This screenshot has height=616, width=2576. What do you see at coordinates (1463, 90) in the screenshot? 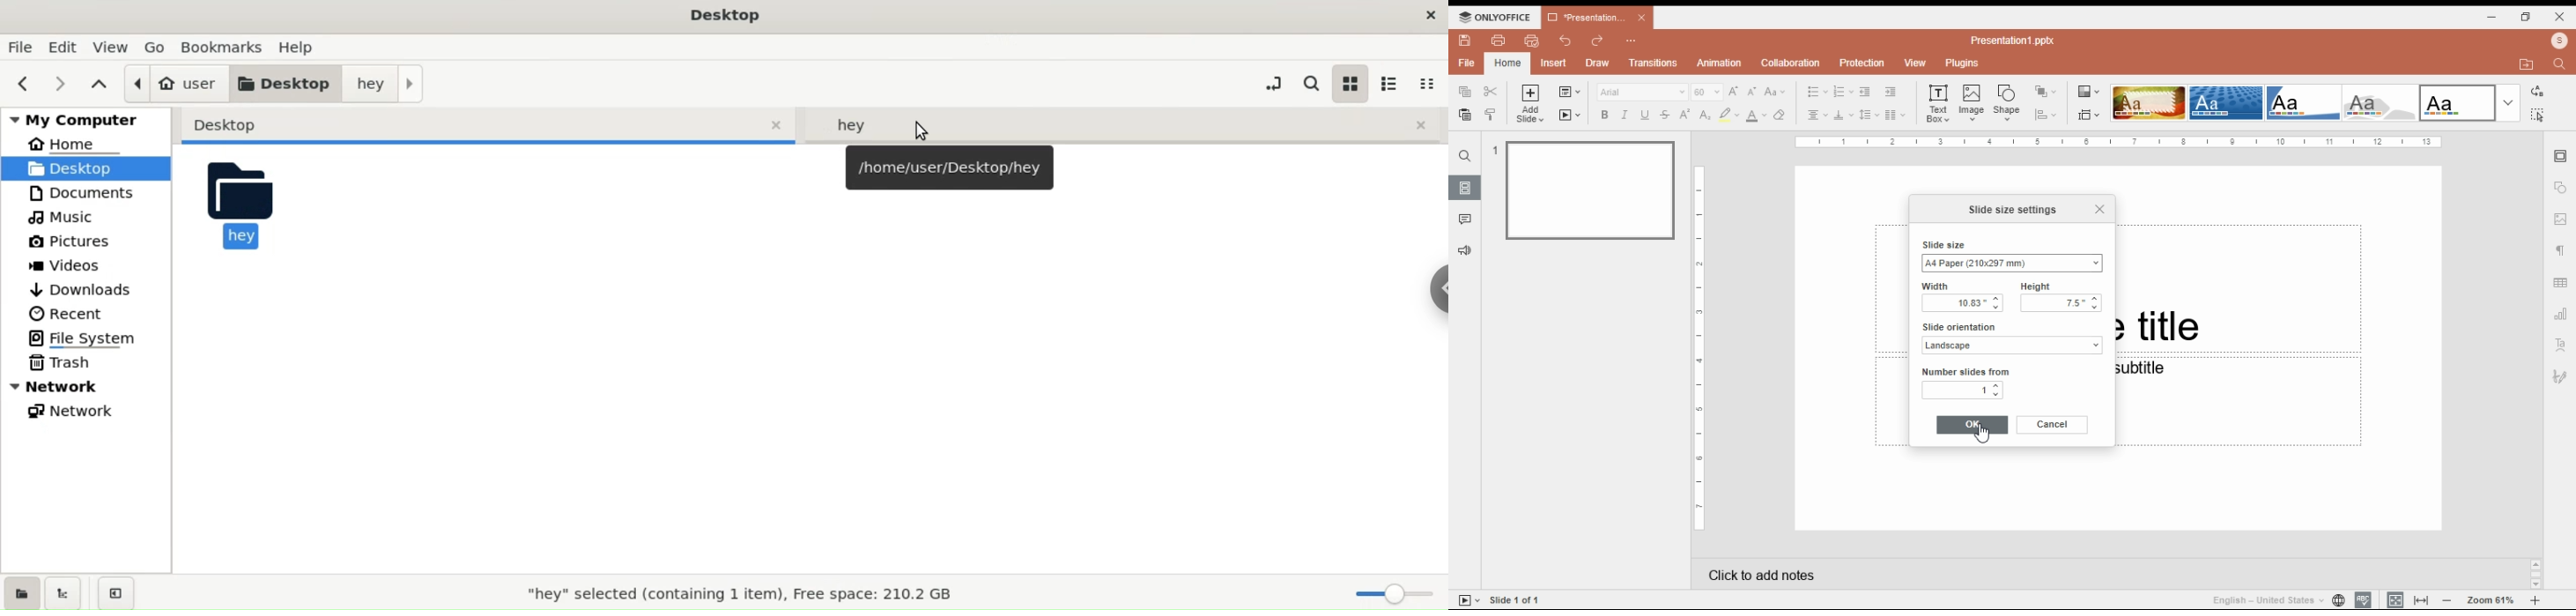
I see `copy` at bounding box center [1463, 90].